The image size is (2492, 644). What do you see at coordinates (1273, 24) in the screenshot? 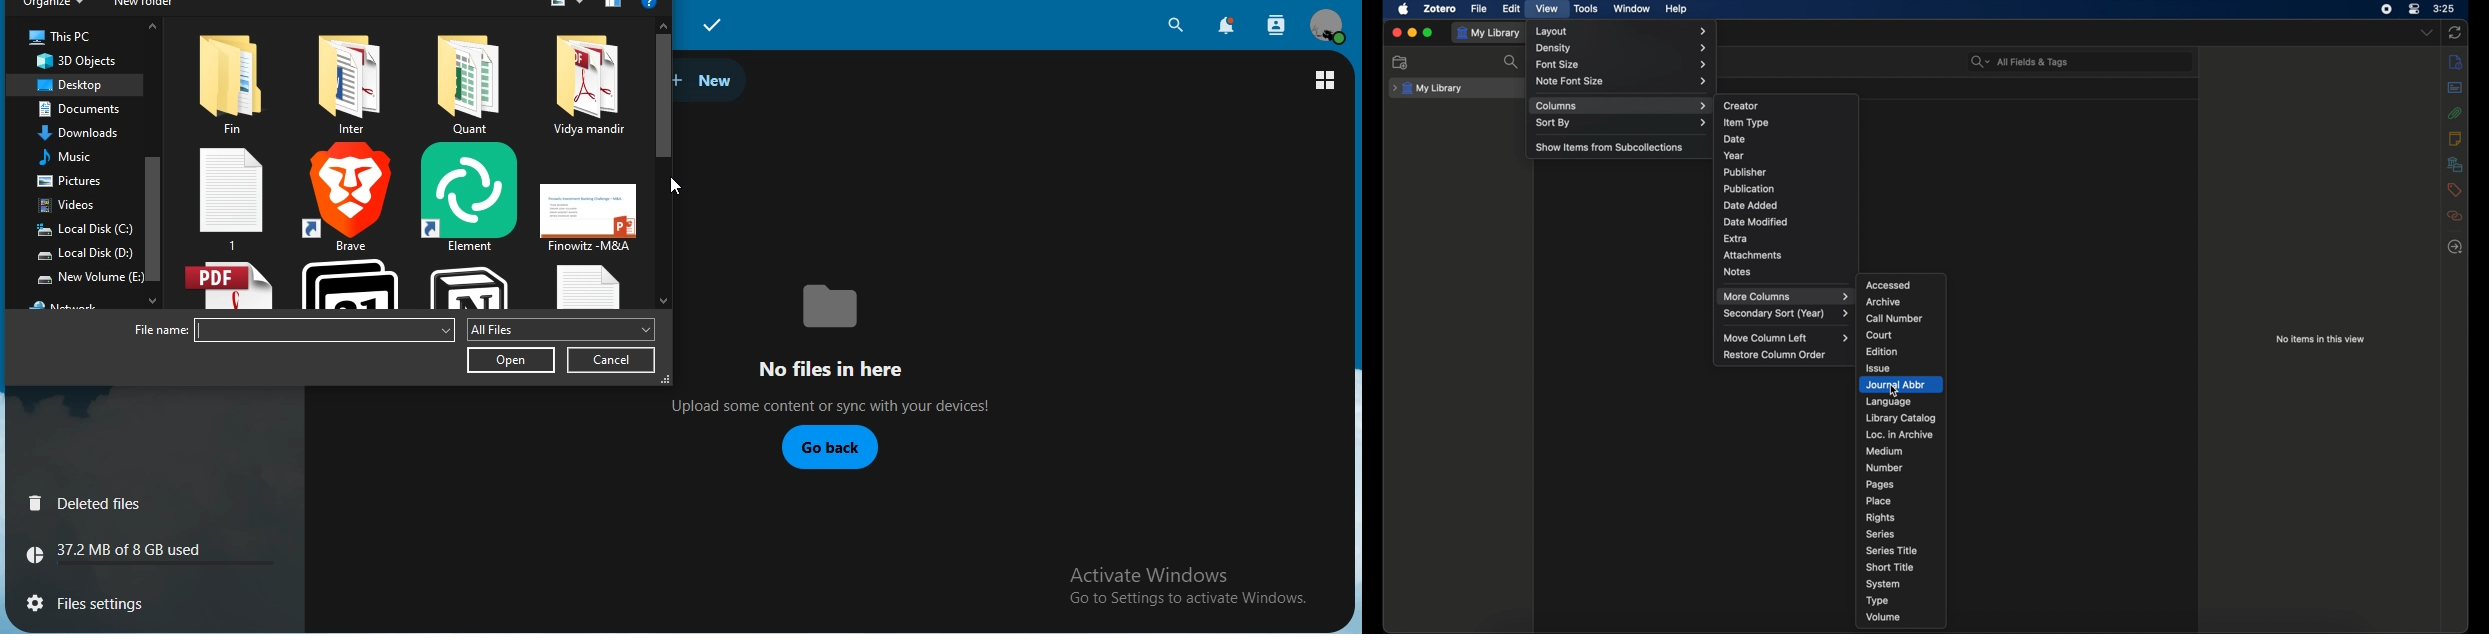
I see `search contacts` at bounding box center [1273, 24].